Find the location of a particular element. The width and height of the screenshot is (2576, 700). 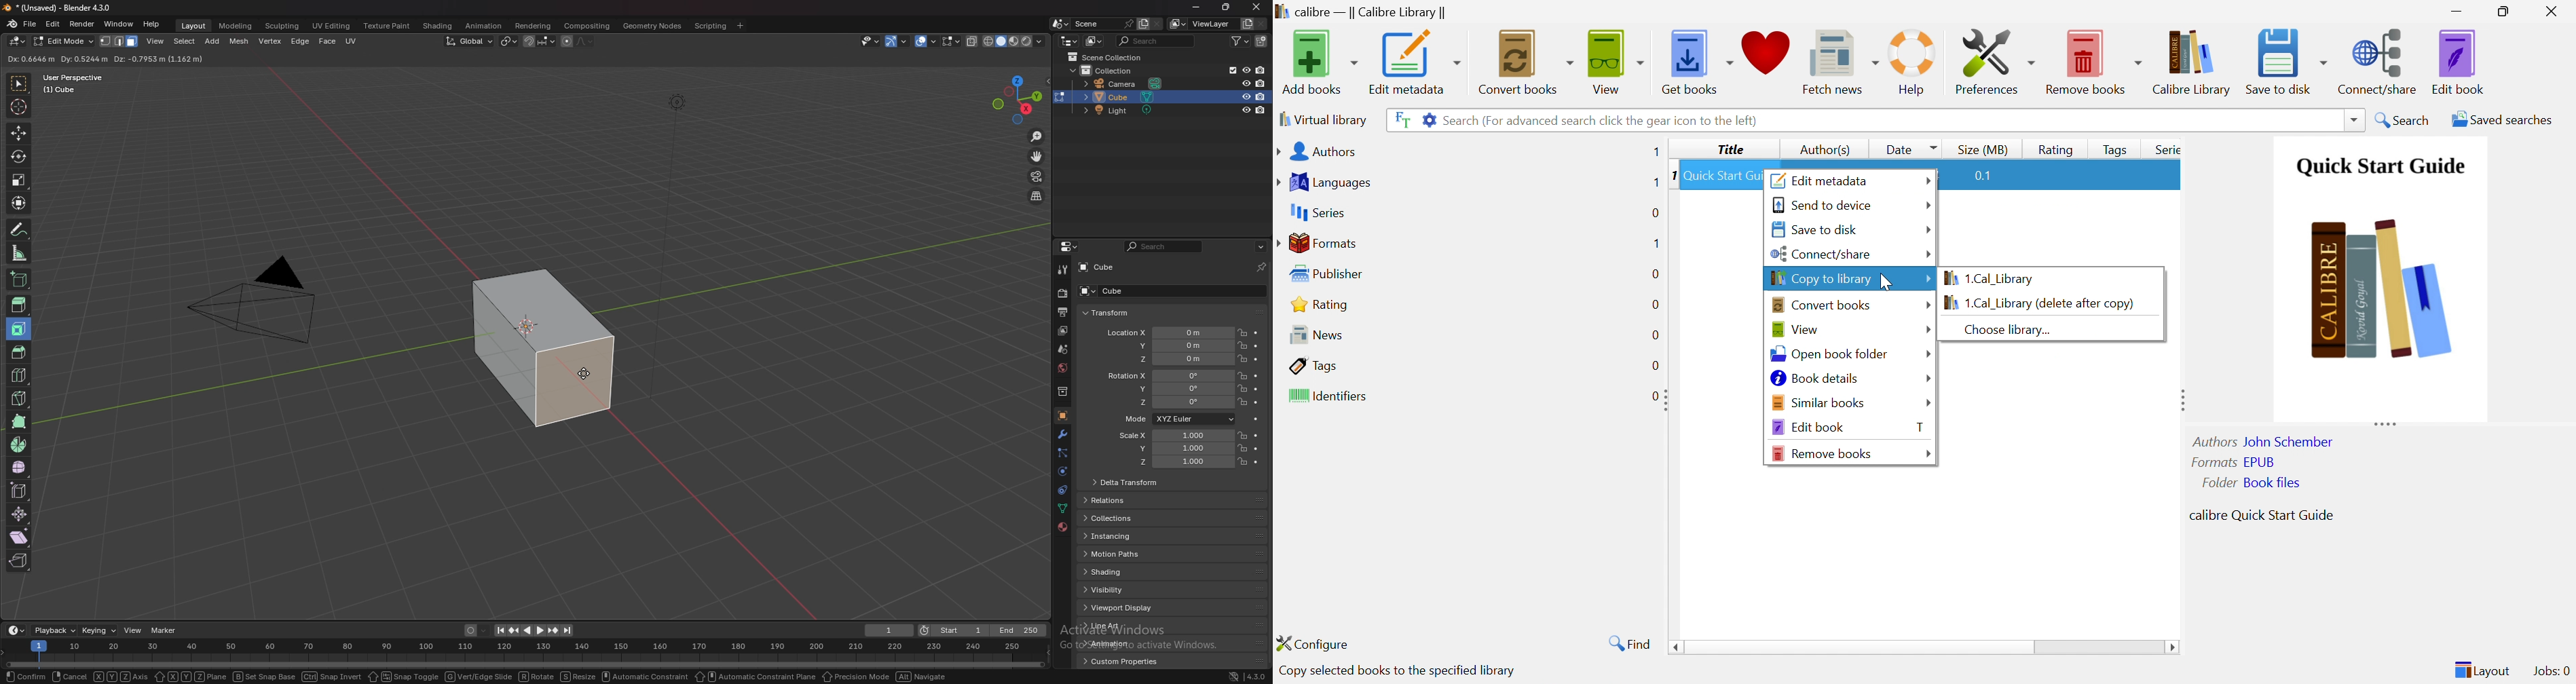

Copy to library is located at coordinates (1822, 277).